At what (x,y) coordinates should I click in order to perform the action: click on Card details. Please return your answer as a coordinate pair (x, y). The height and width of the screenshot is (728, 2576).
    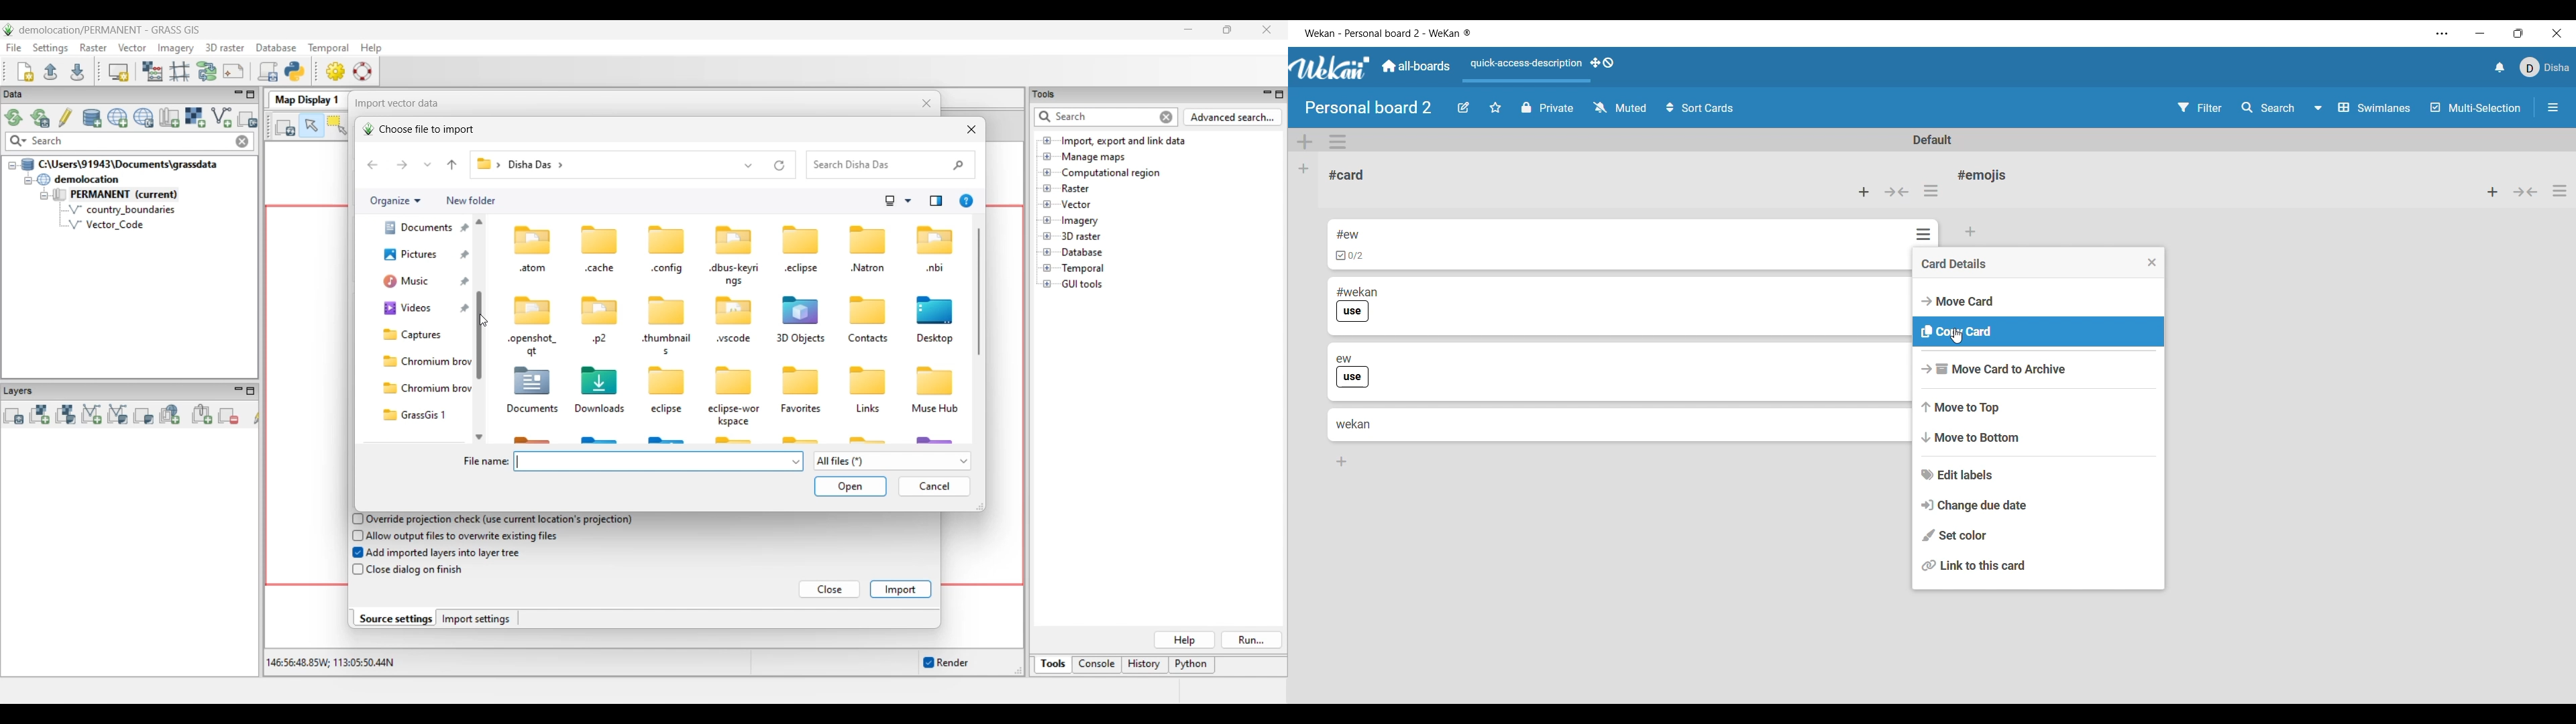
    Looking at the image, I should click on (2029, 264).